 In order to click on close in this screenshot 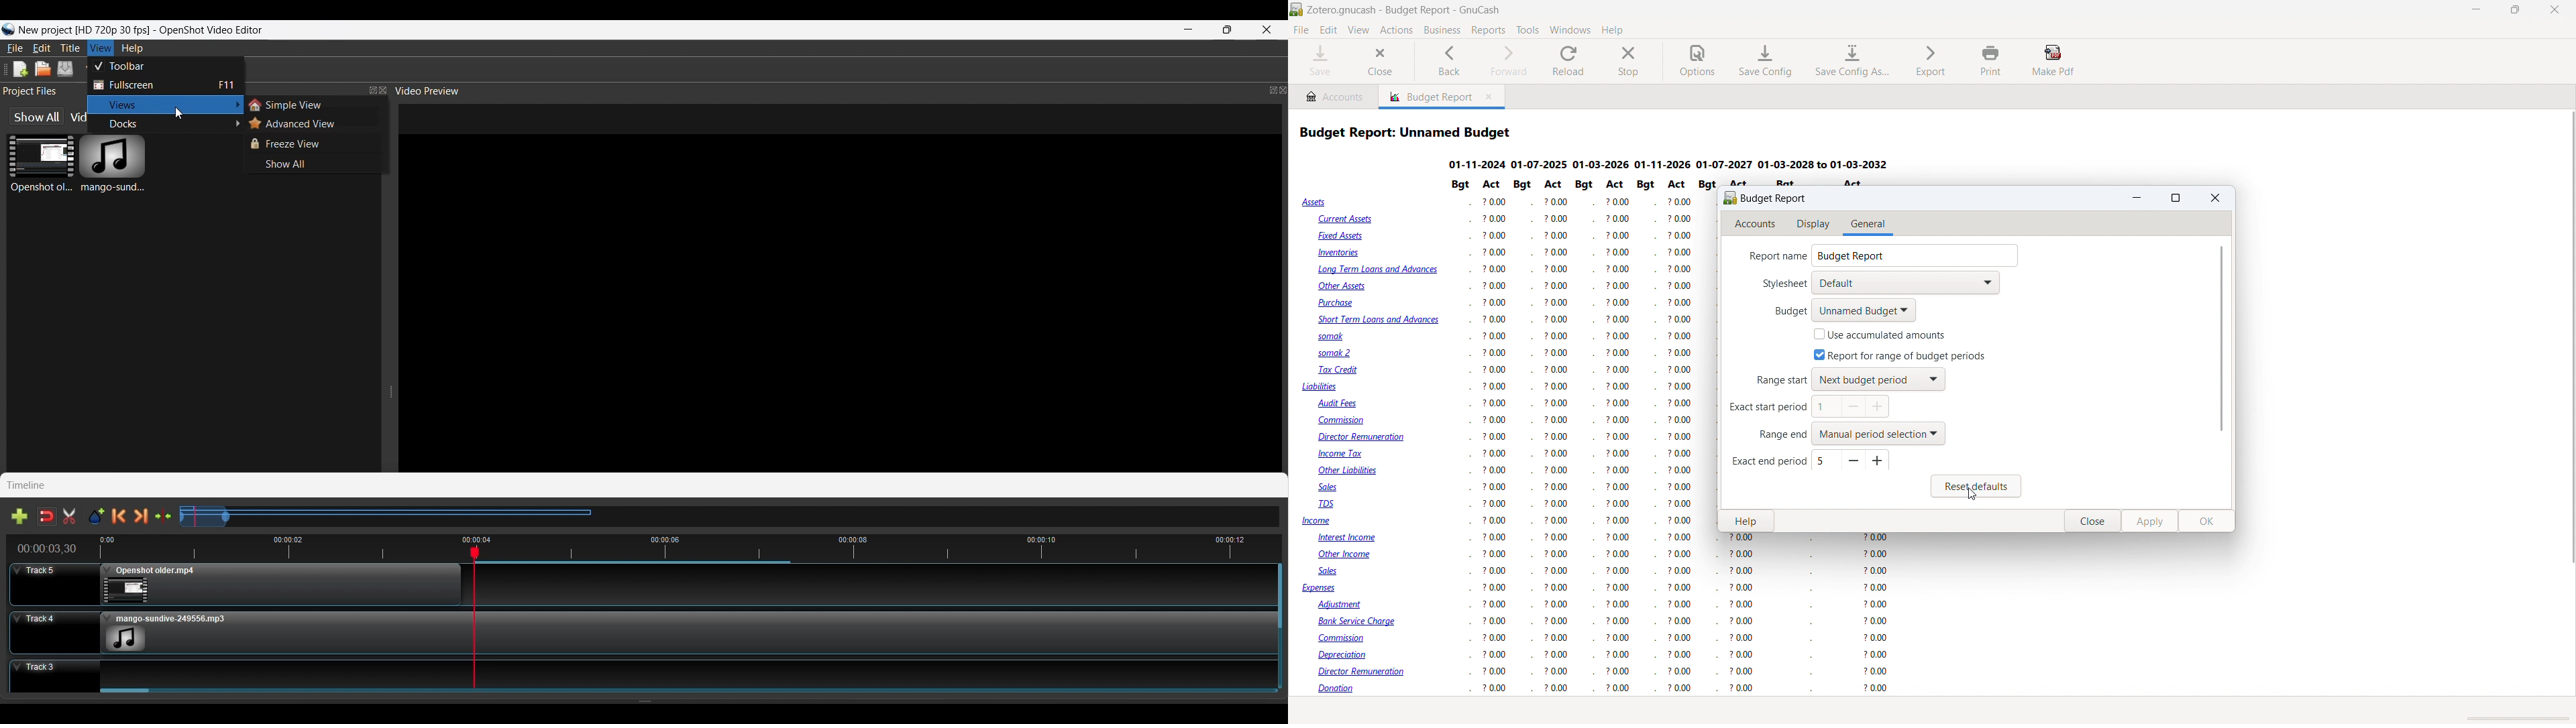, I will do `click(1381, 62)`.